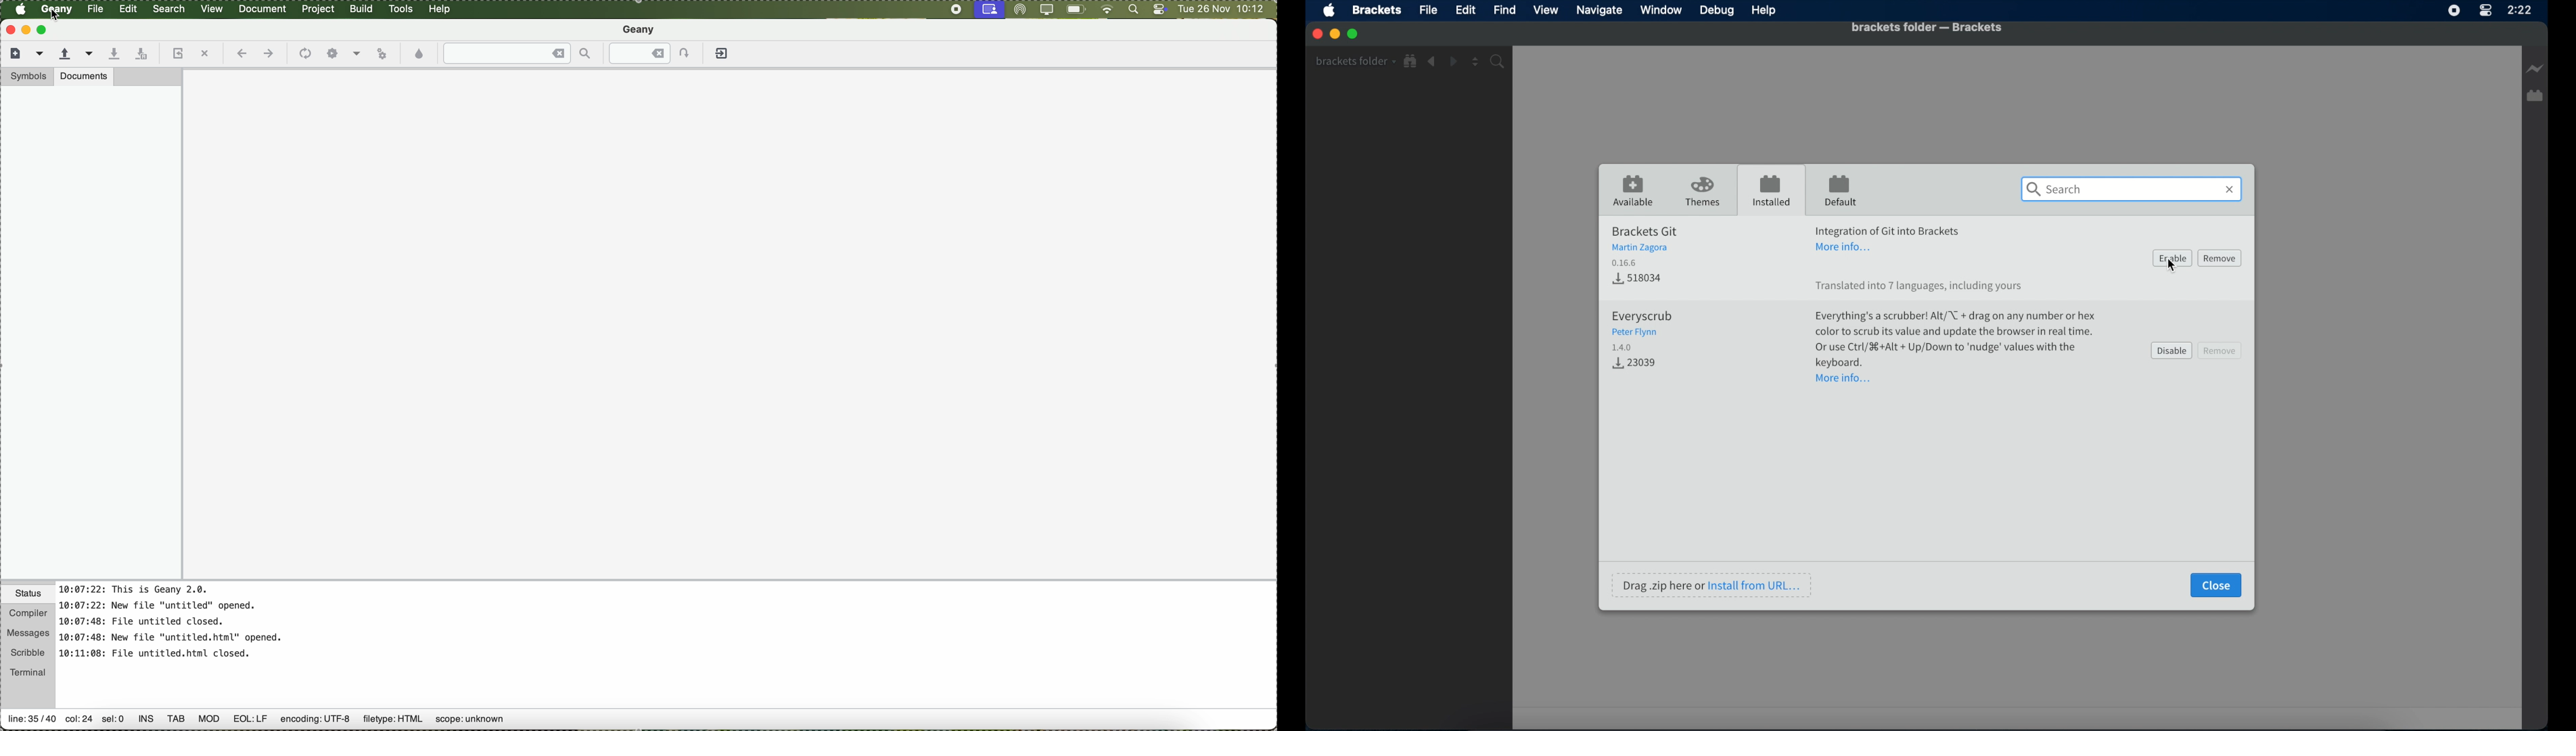 The height and width of the screenshot is (756, 2576). Describe the element at coordinates (1920, 287) in the screenshot. I see `translated into 7 languages, including yours` at that location.